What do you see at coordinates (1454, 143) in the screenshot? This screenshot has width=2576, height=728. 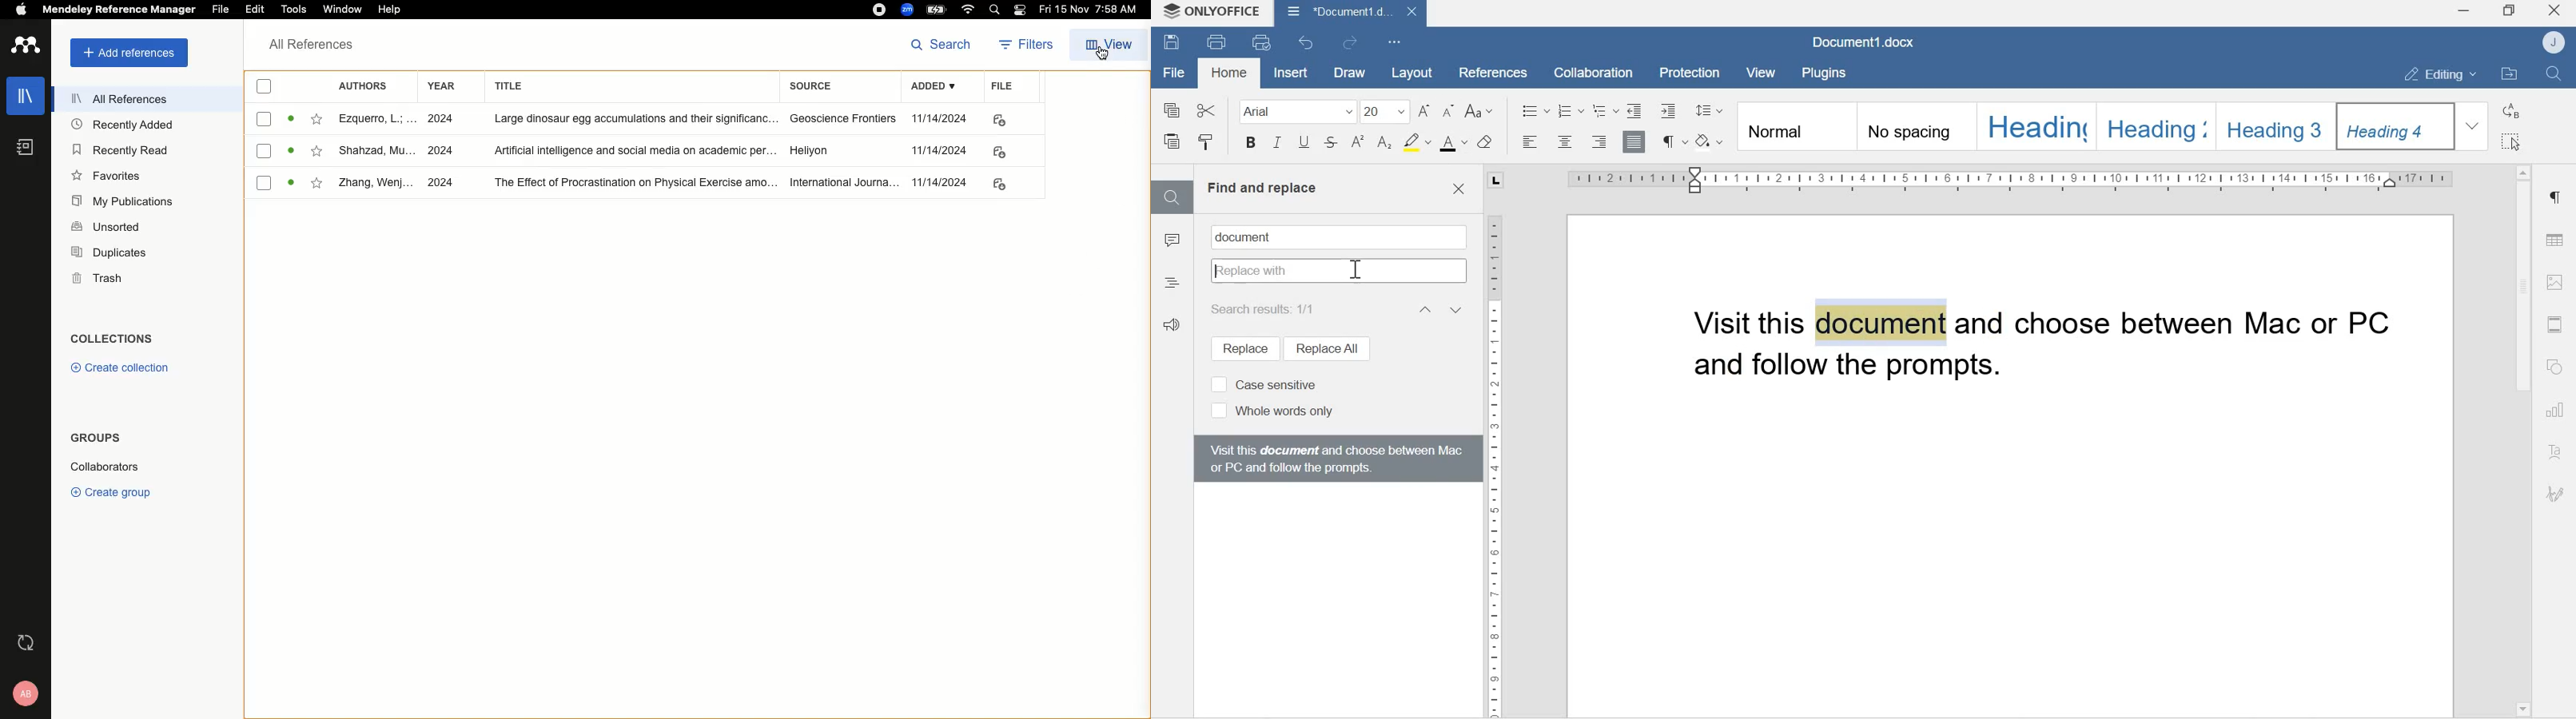 I see `font color` at bounding box center [1454, 143].